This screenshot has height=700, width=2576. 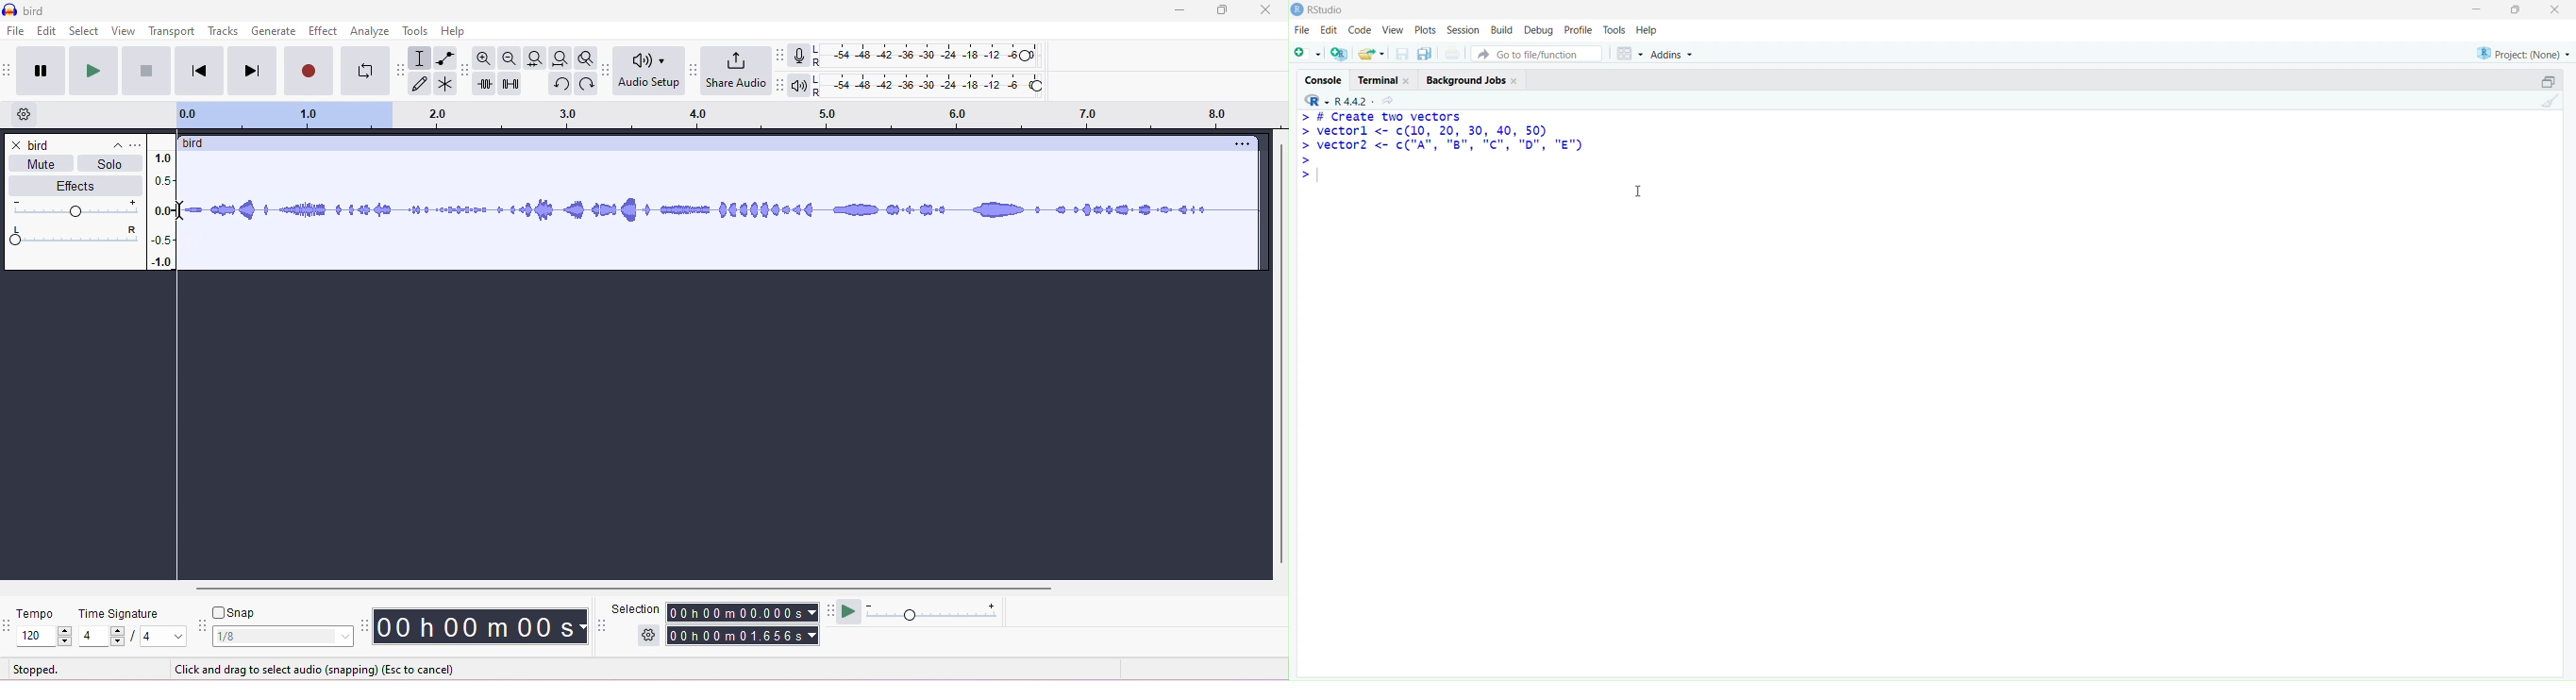 I want to click on envelop, so click(x=445, y=58).